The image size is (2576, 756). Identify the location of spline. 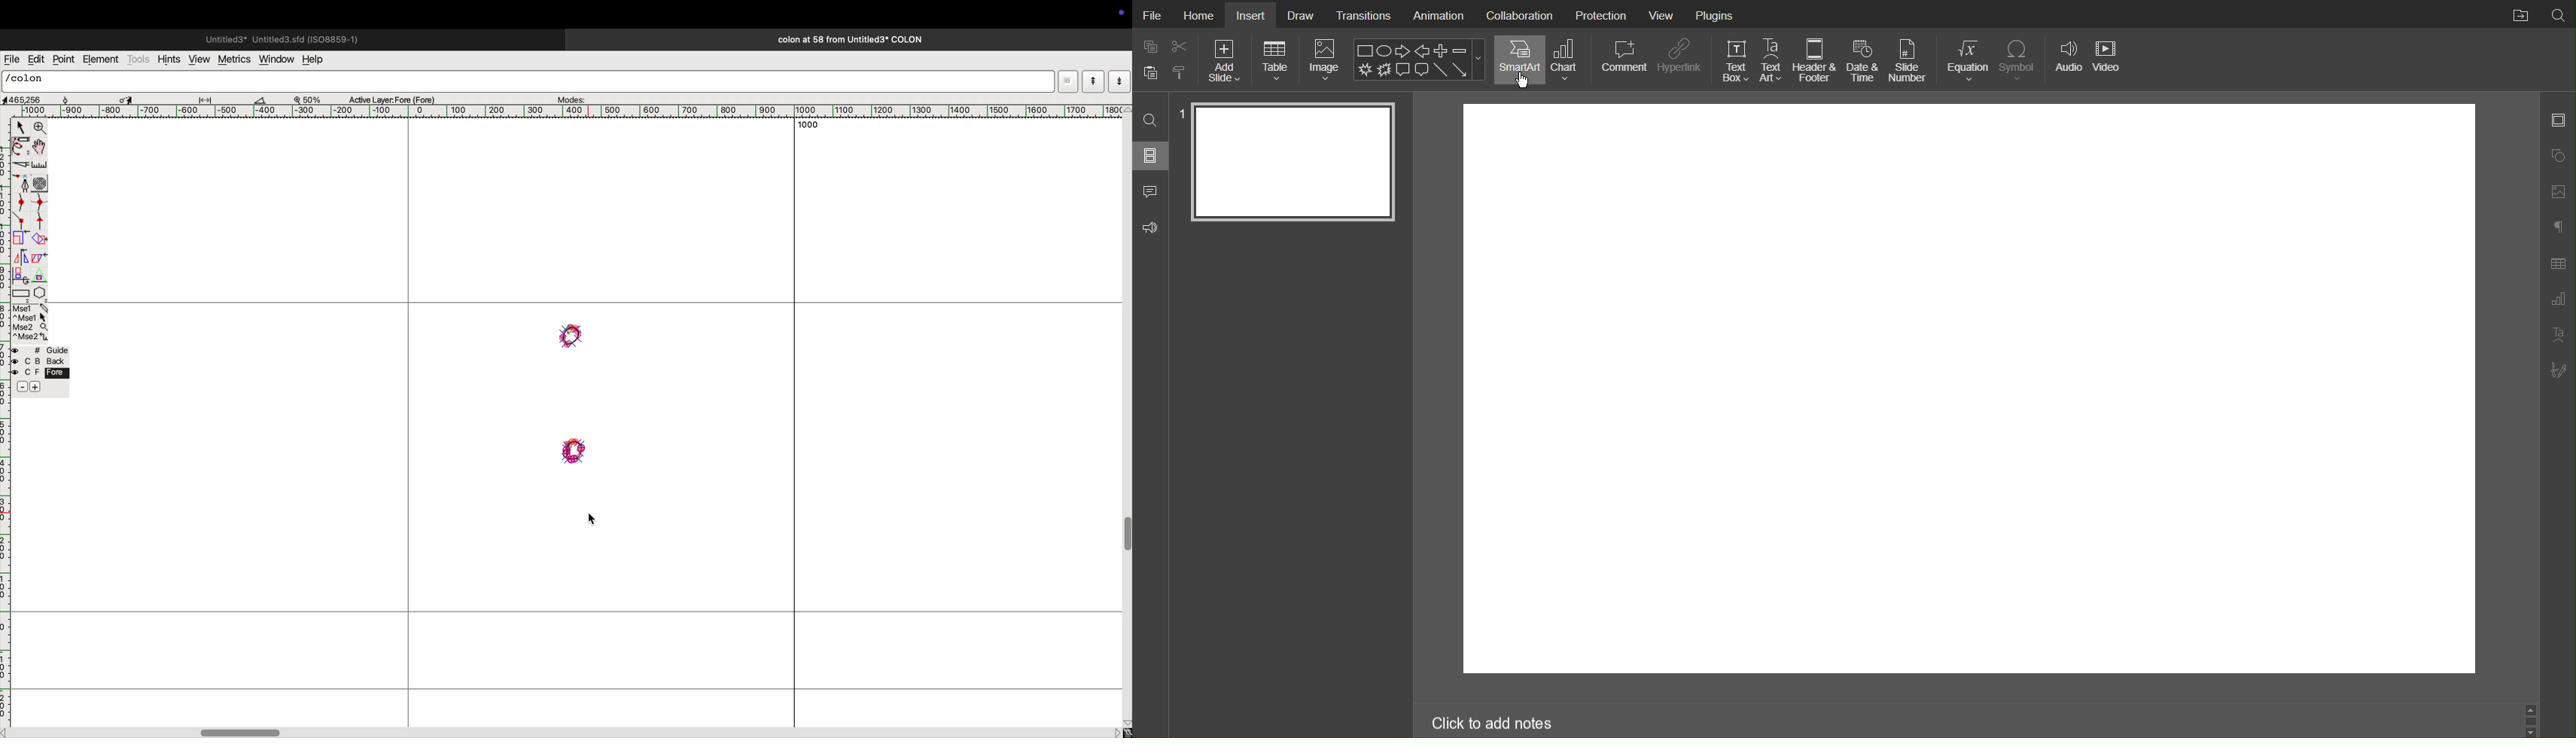
(32, 211).